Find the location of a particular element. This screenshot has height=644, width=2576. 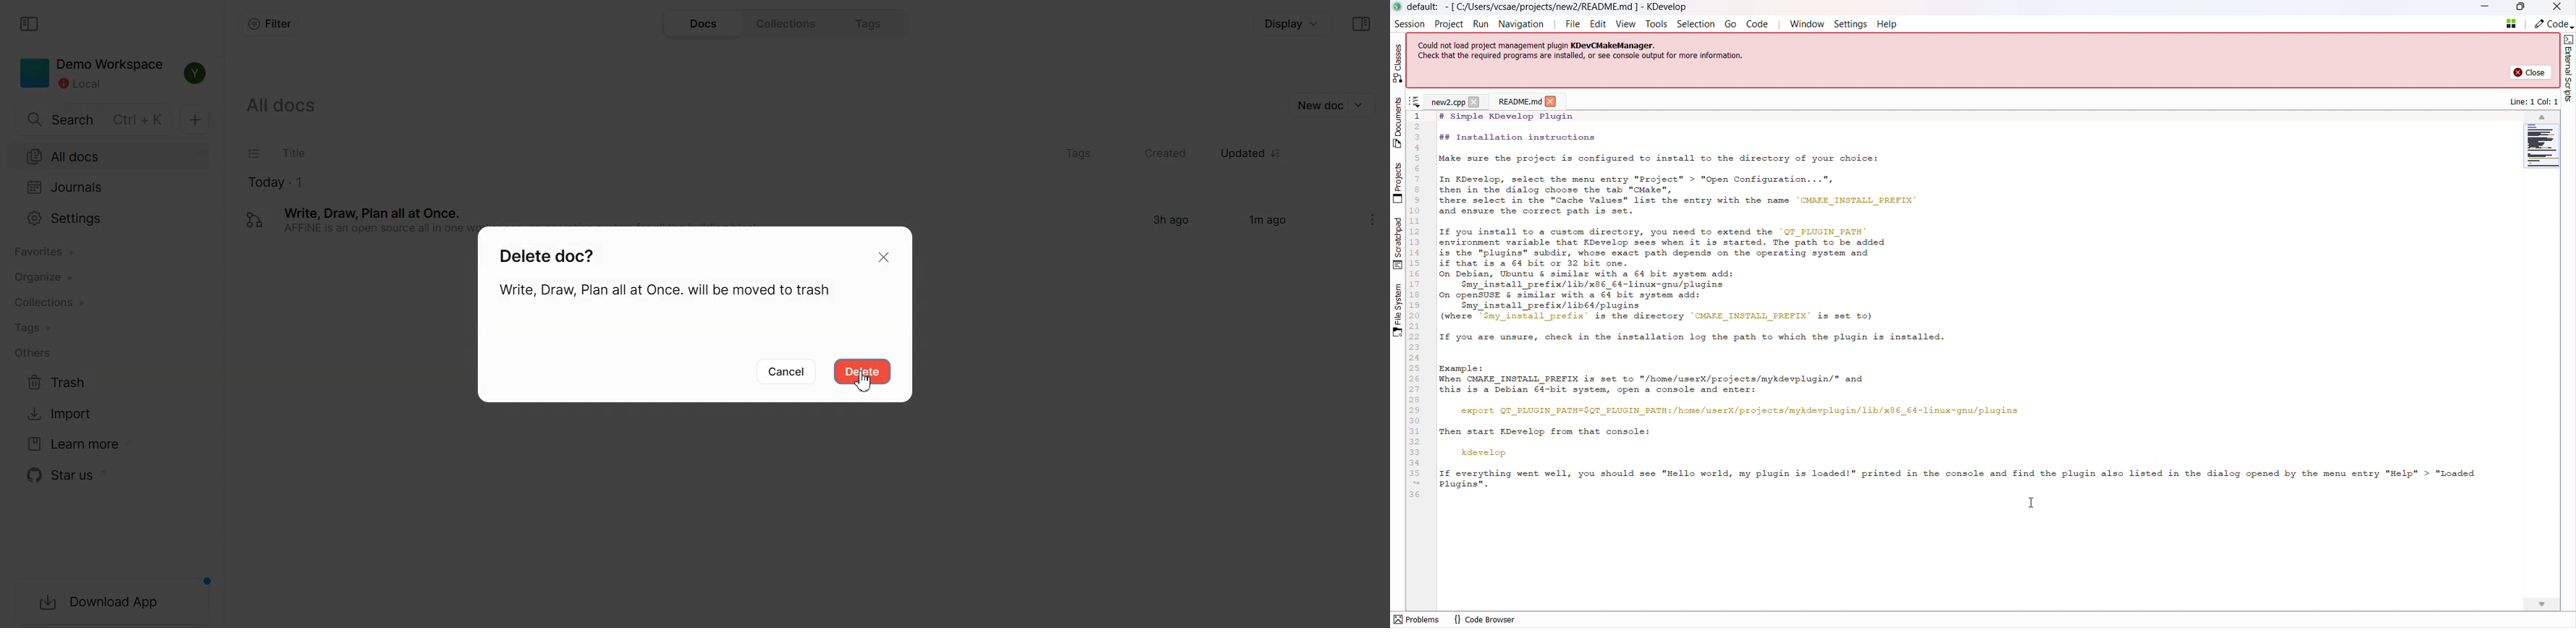

Demo workspace is located at coordinates (92, 74).